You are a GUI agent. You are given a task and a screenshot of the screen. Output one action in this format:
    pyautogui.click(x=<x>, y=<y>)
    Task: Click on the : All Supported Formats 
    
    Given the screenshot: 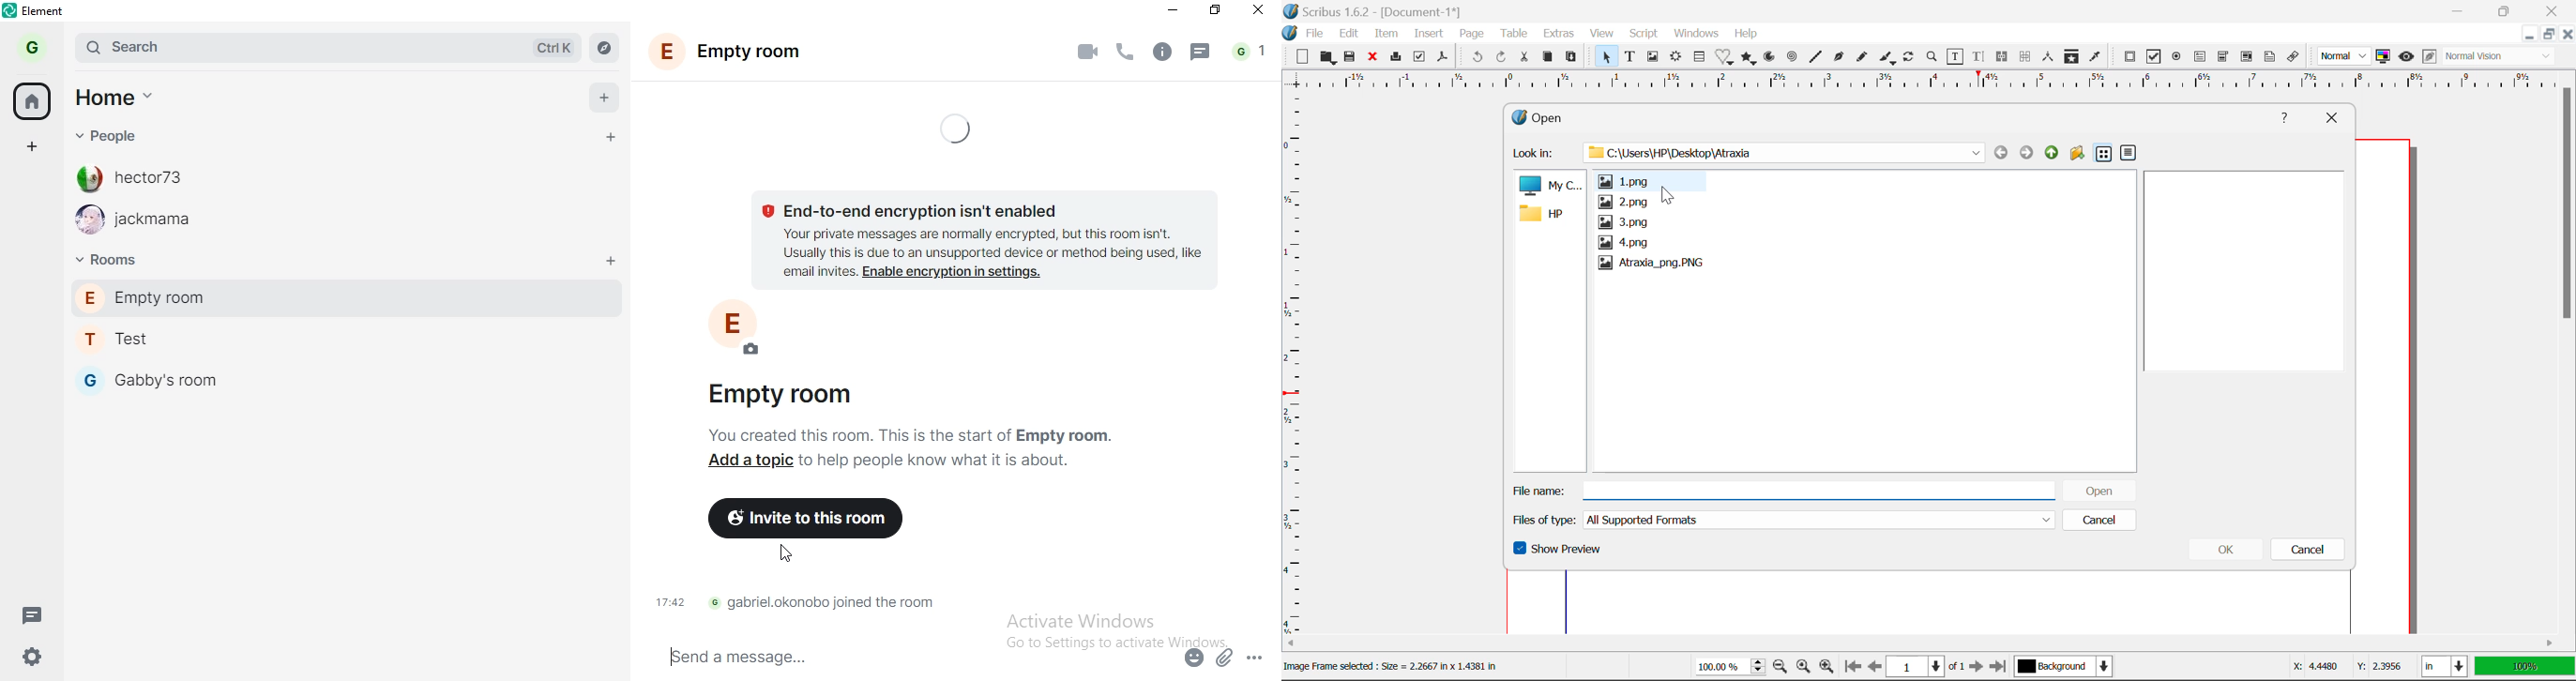 What is the action you would take?
    pyautogui.click(x=1820, y=520)
    